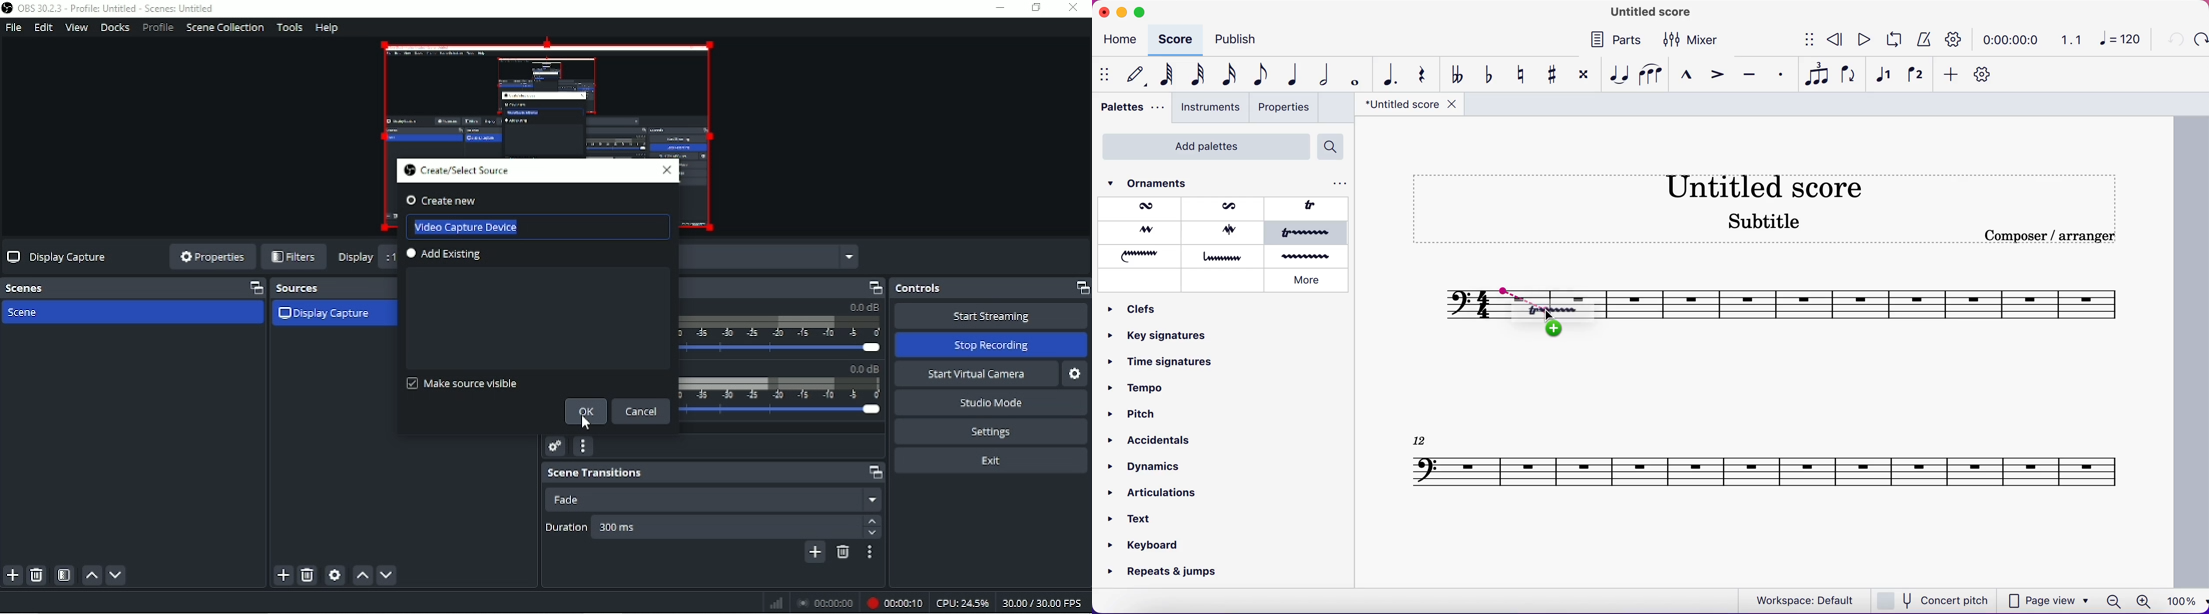 This screenshot has height=616, width=2212. Describe the element at coordinates (963, 604) in the screenshot. I see `CPU:16.4%` at that location.